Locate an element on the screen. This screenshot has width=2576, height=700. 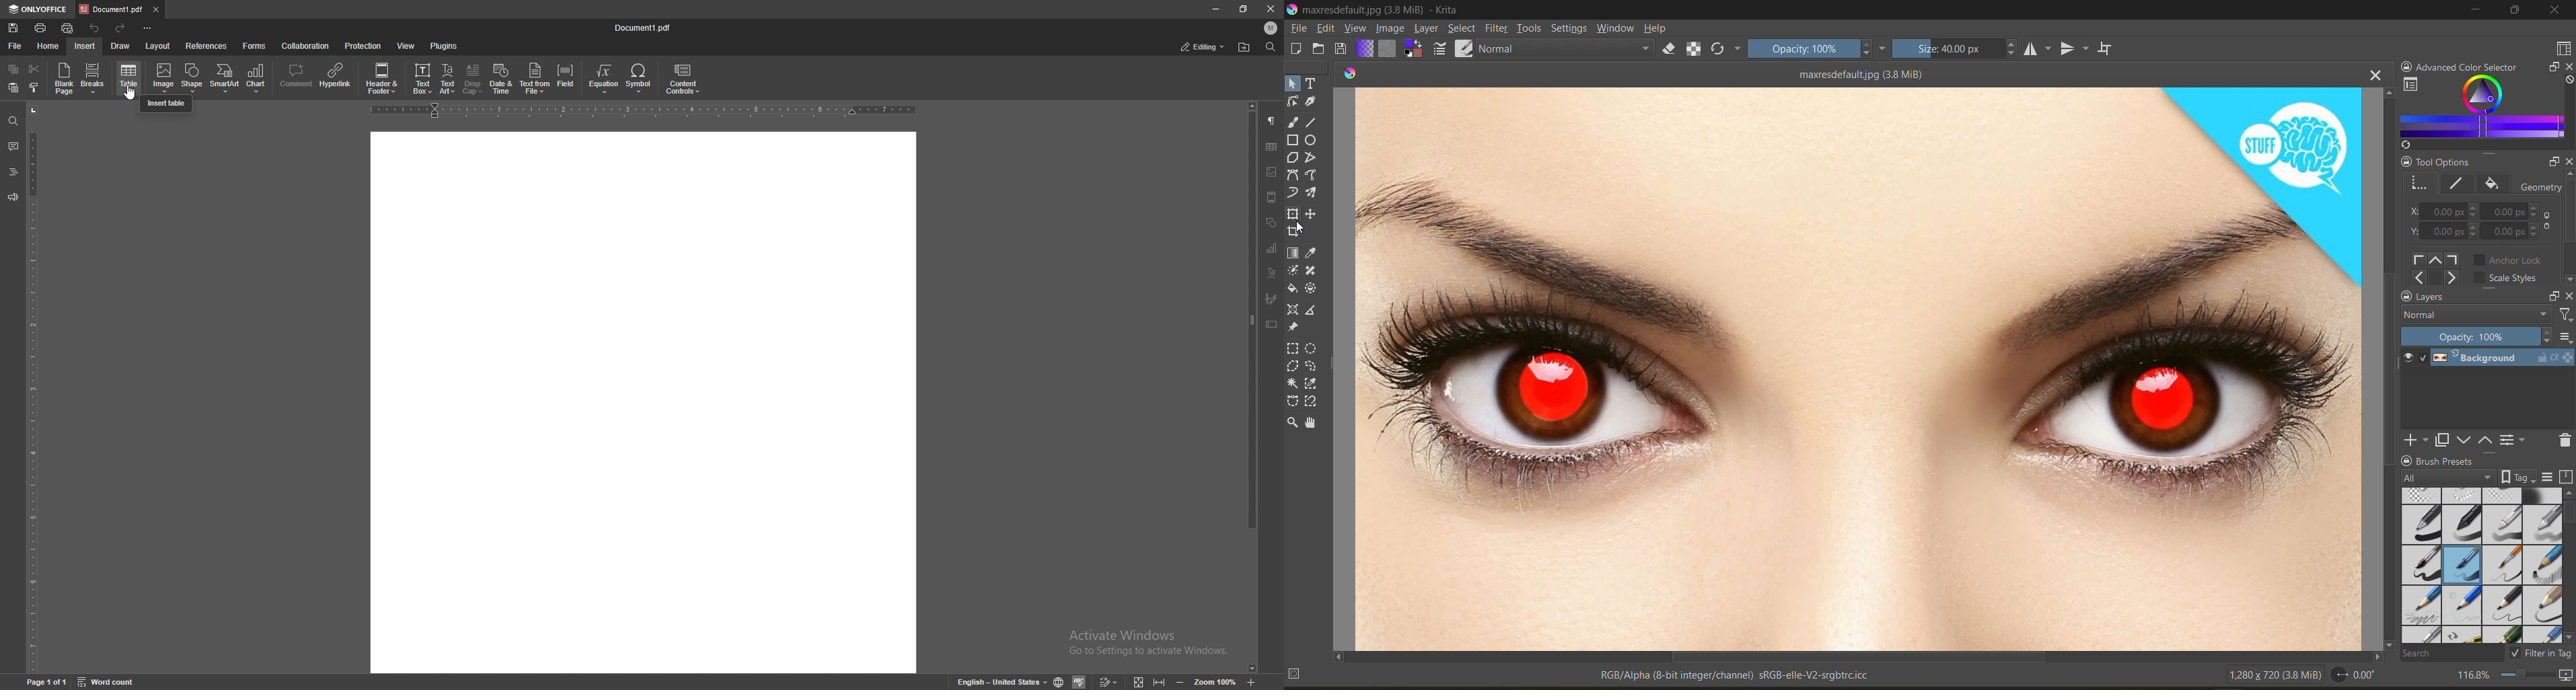
close tab is located at coordinates (157, 10).